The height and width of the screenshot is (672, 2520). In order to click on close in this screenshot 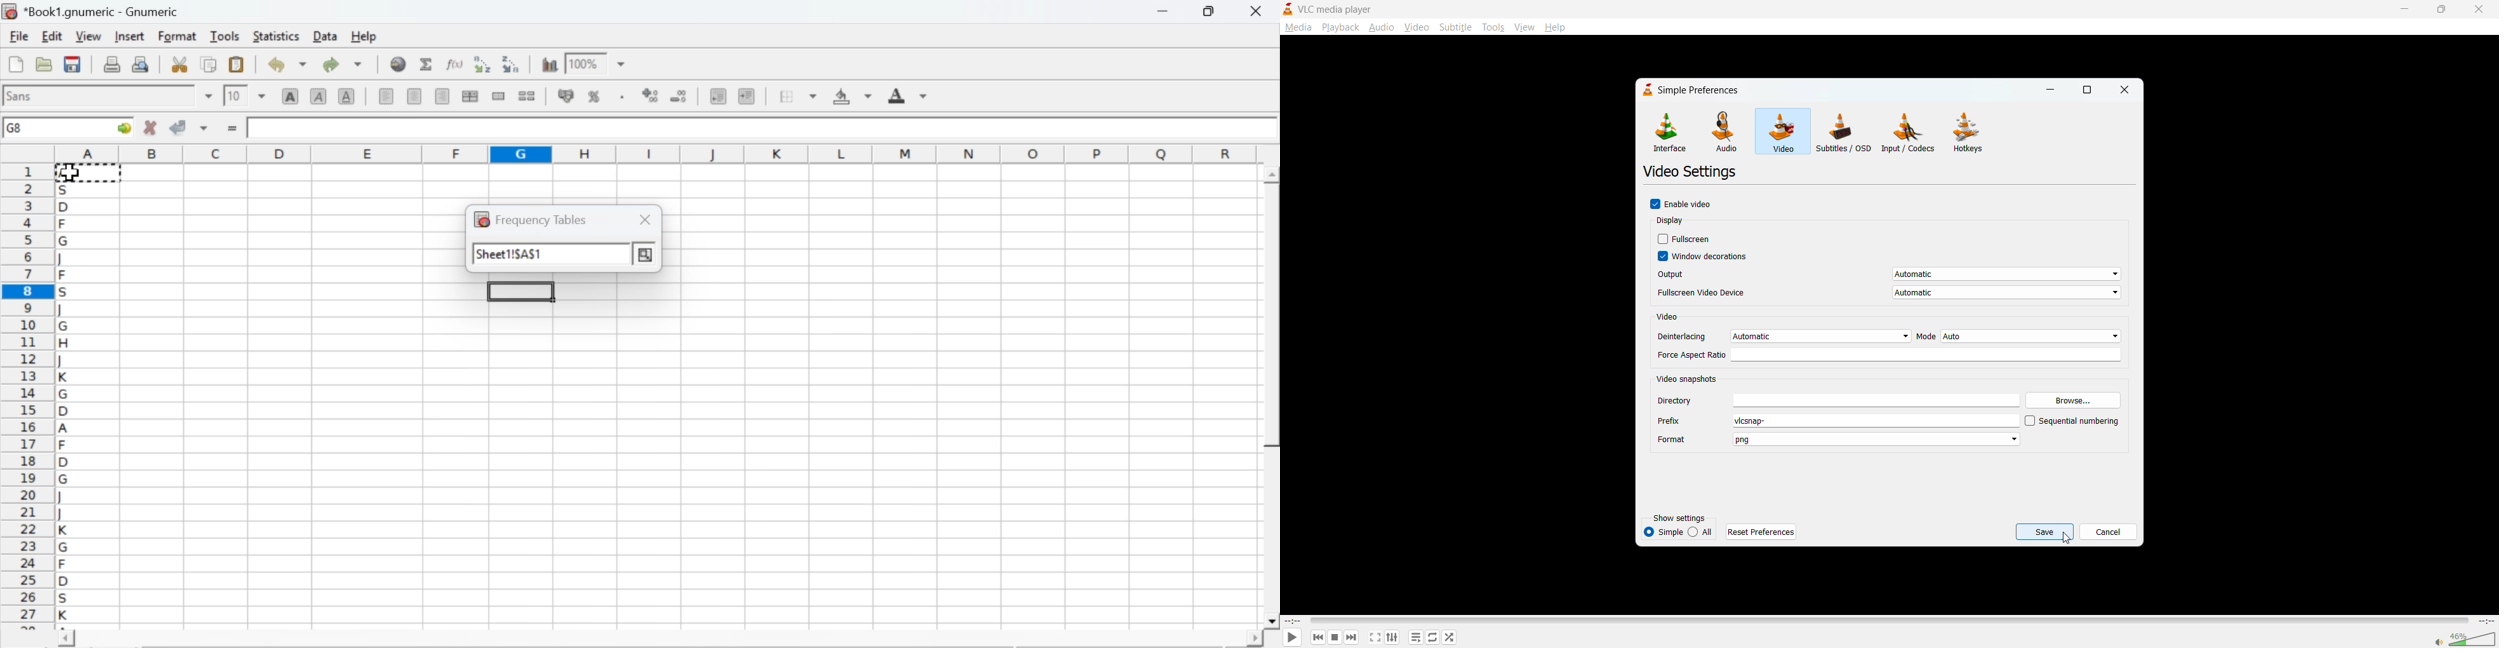, I will do `click(646, 219)`.